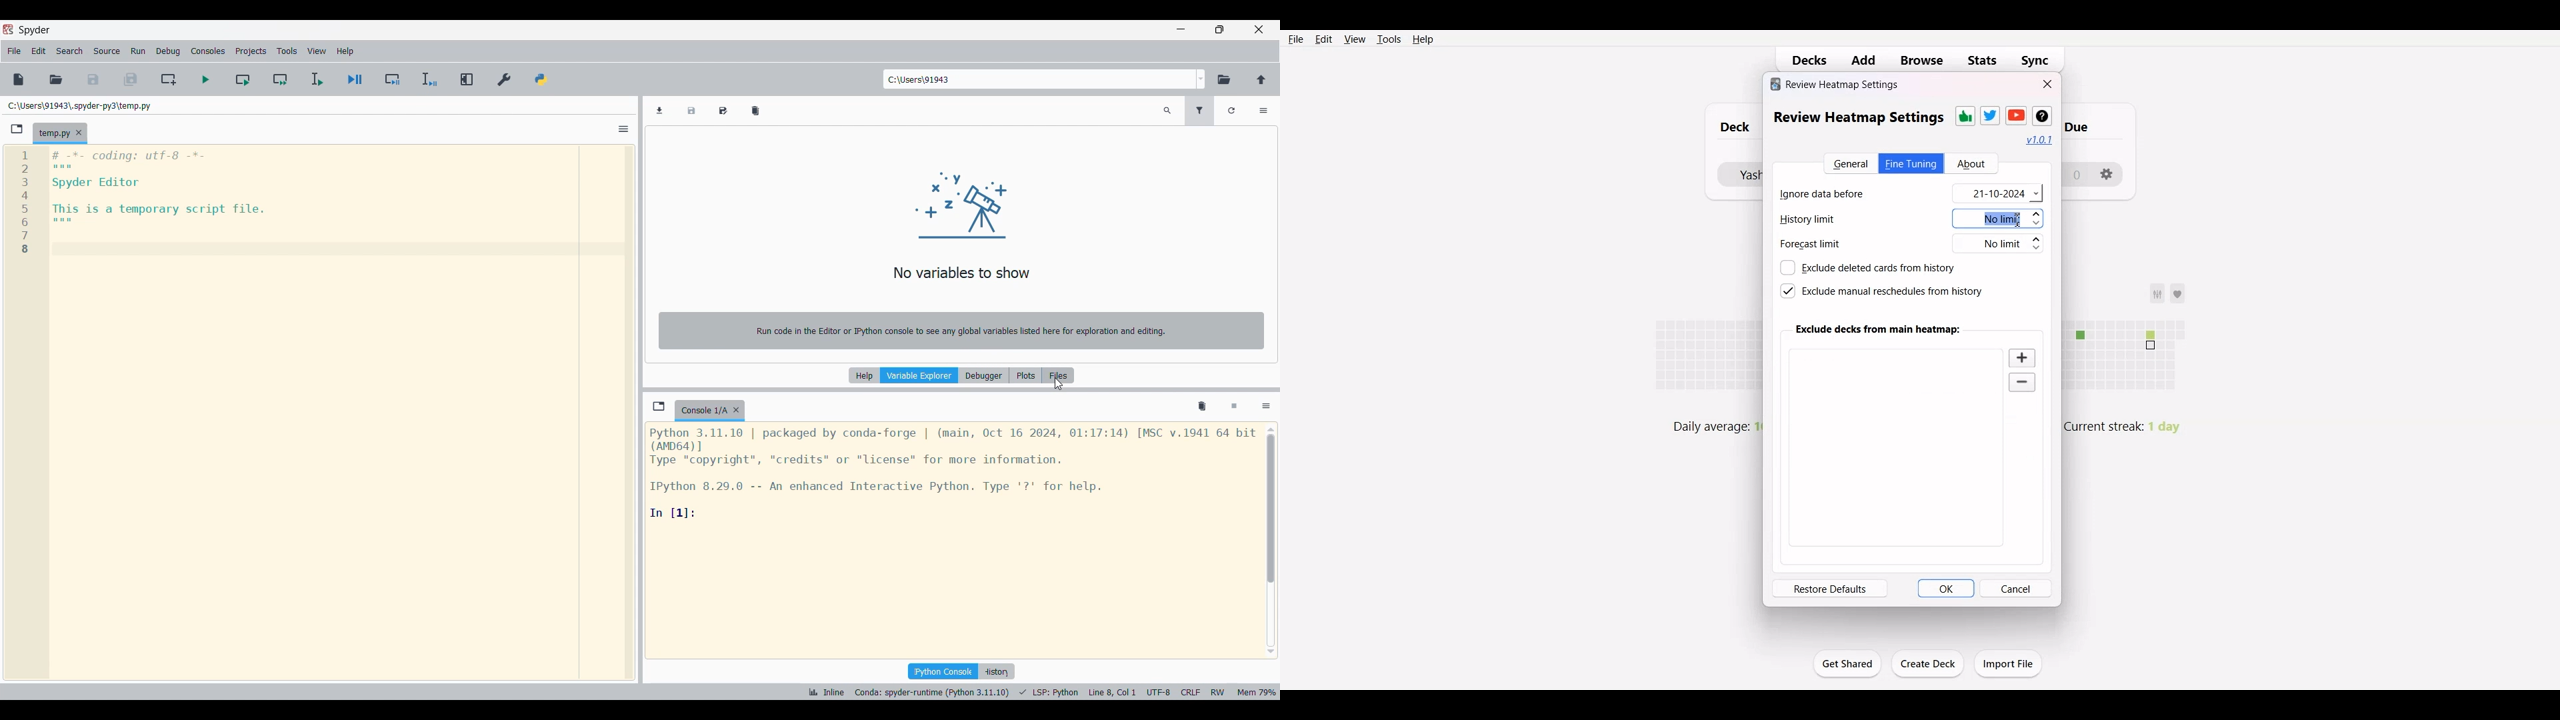 The image size is (2576, 728). What do you see at coordinates (1880, 291) in the screenshot?
I see `Exclude manual reschedule from history` at bounding box center [1880, 291].